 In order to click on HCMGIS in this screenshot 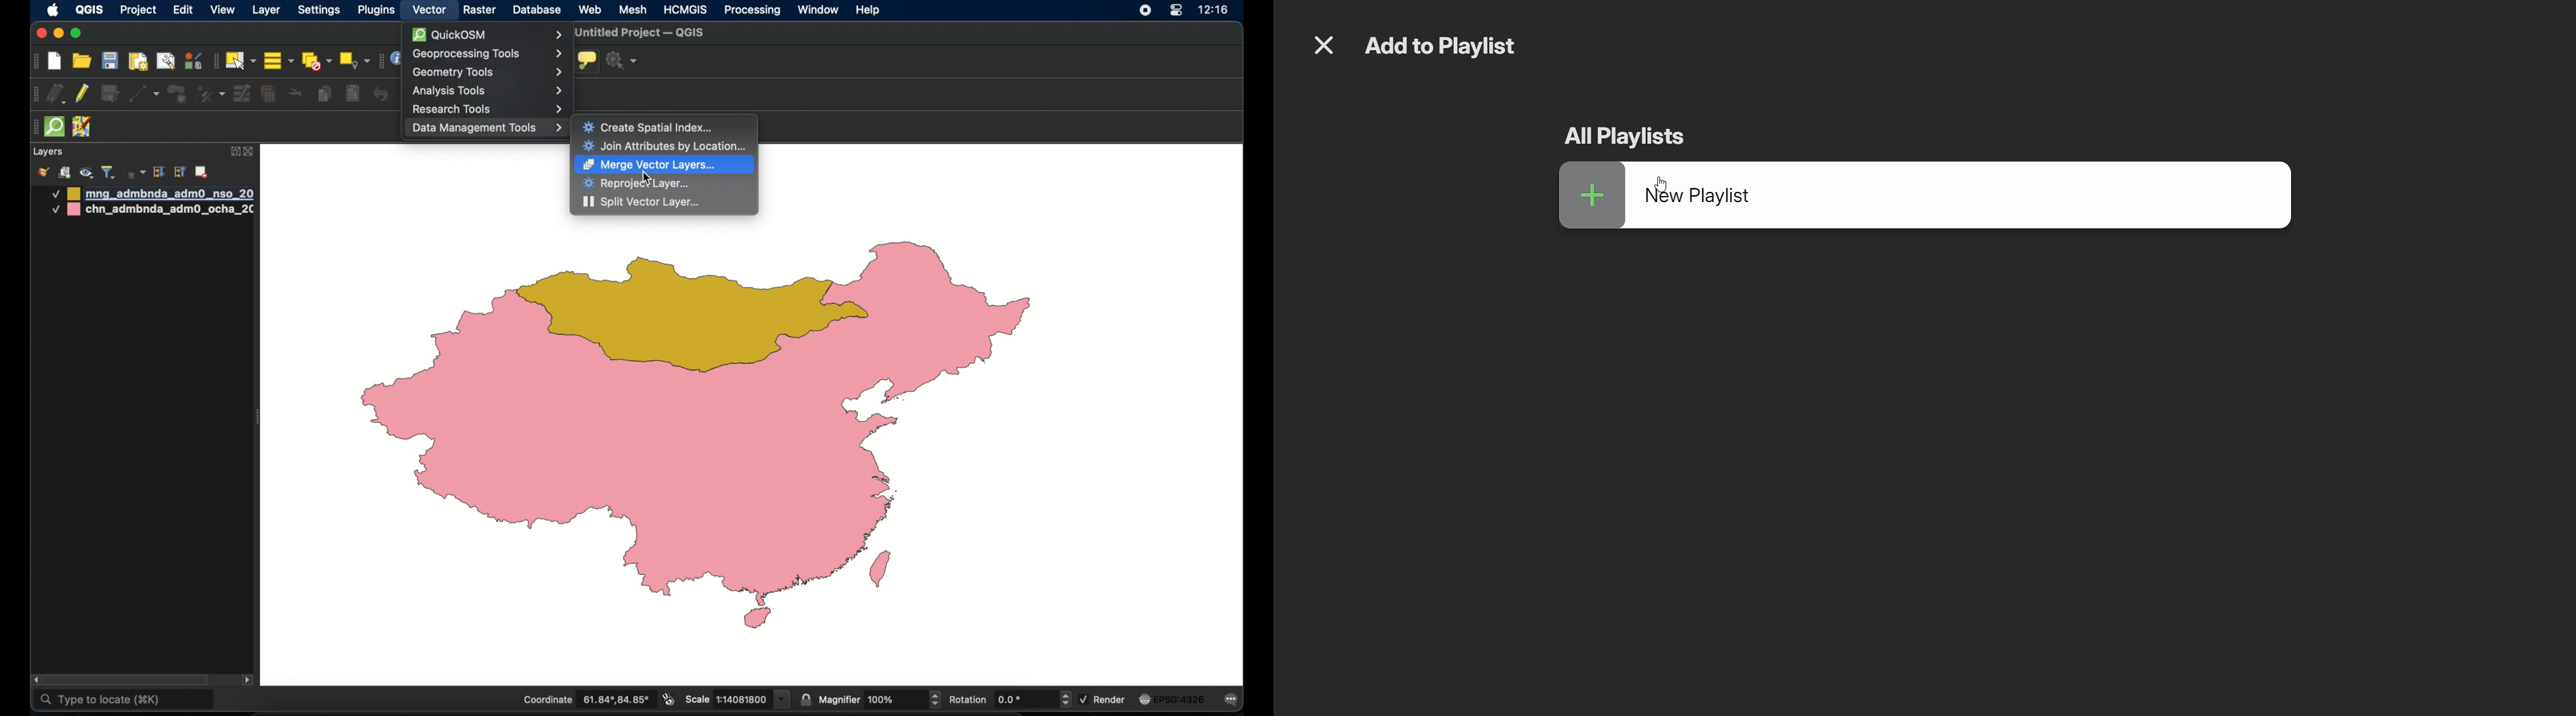, I will do `click(685, 9)`.